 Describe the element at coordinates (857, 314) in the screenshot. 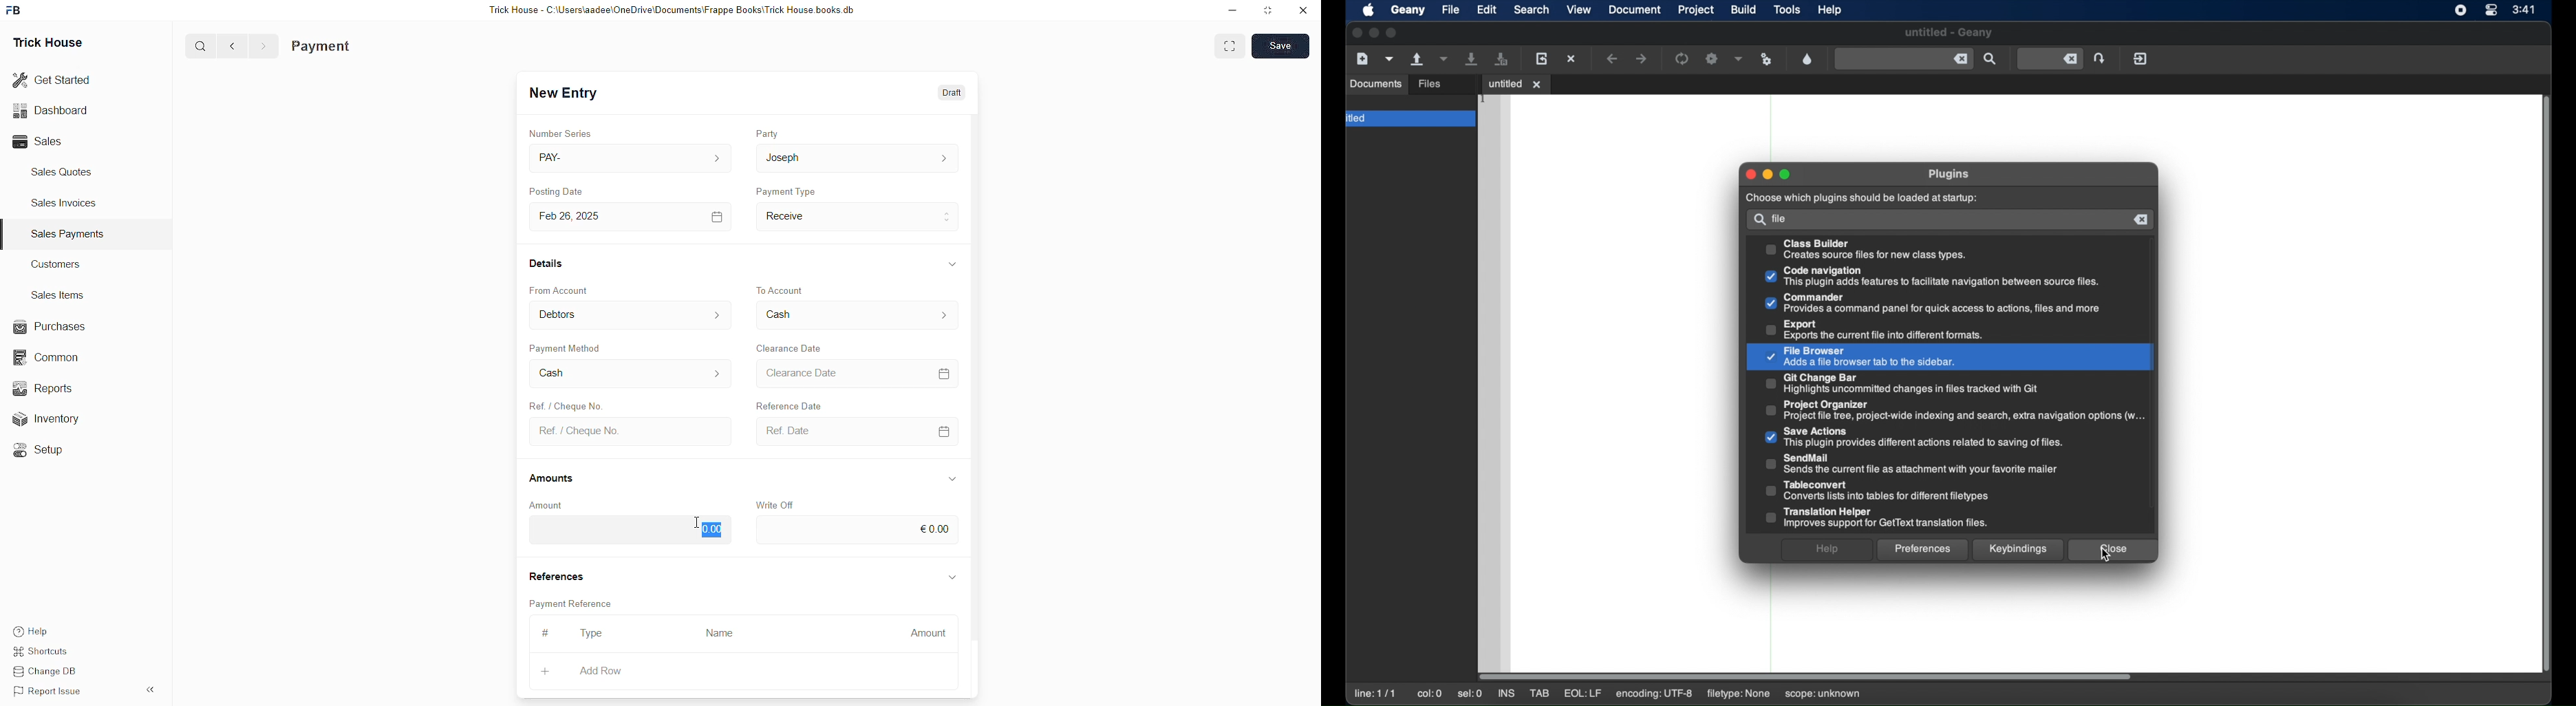

I see `To Account` at that location.